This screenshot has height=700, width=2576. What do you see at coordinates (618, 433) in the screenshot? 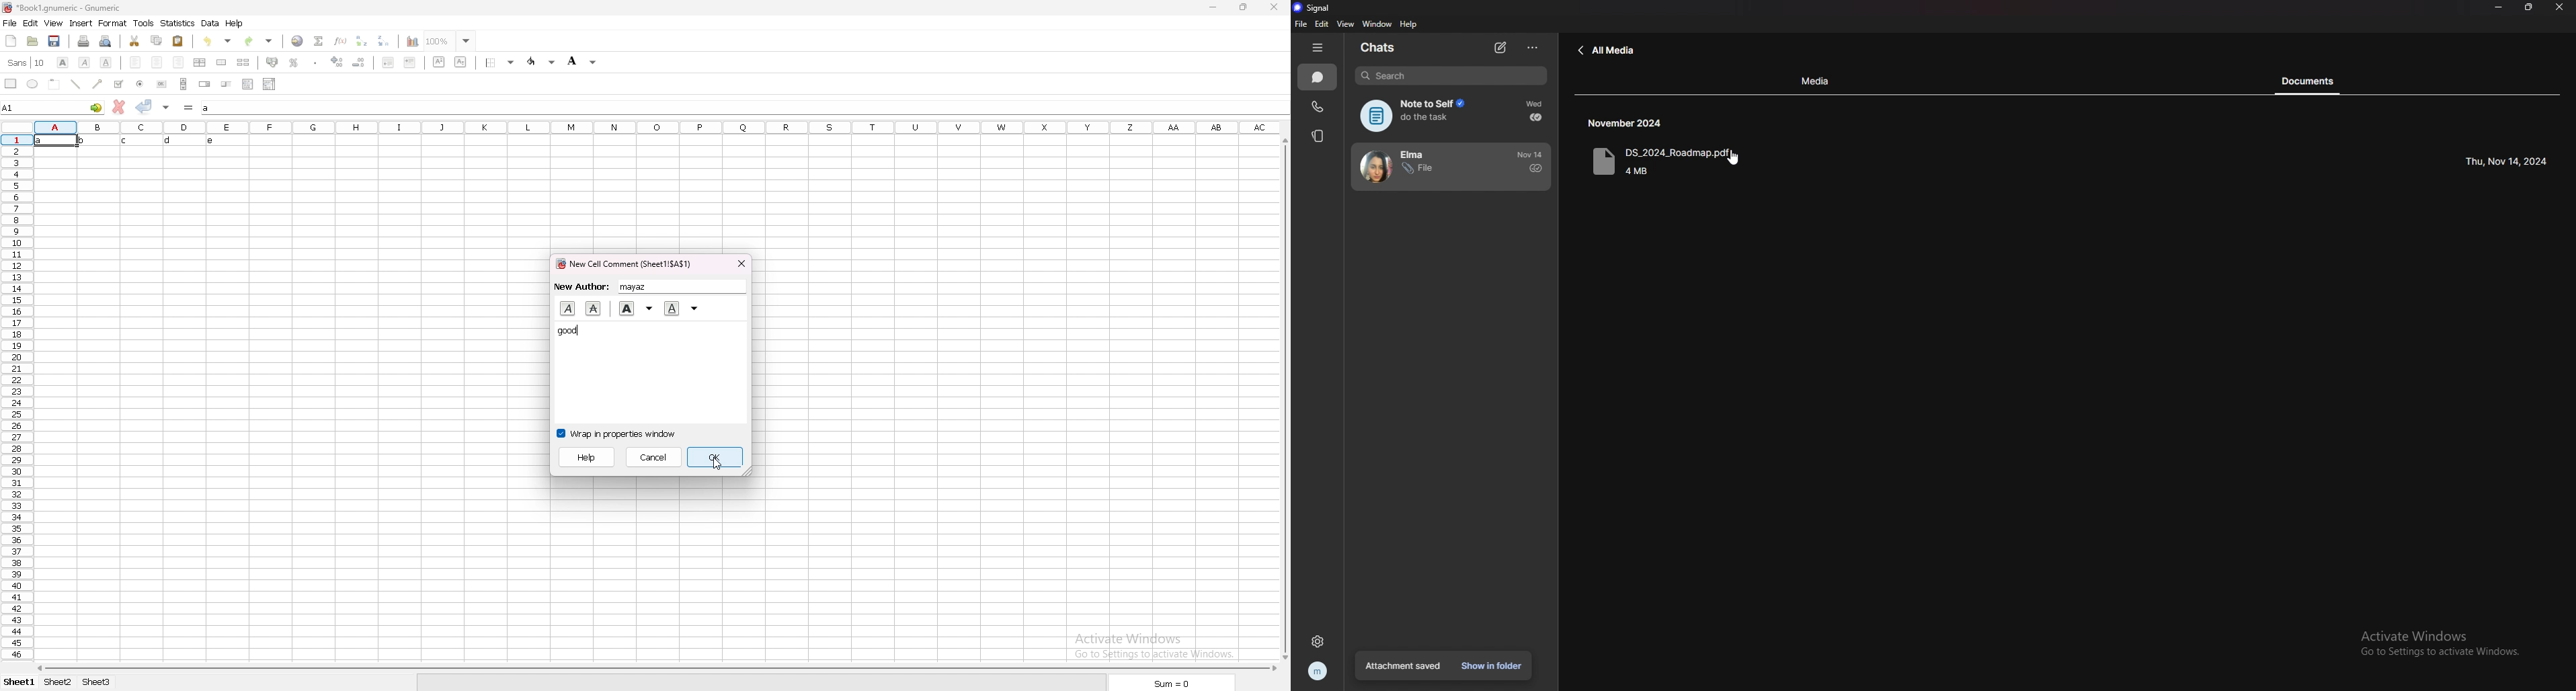
I see `wrap in properties window` at bounding box center [618, 433].